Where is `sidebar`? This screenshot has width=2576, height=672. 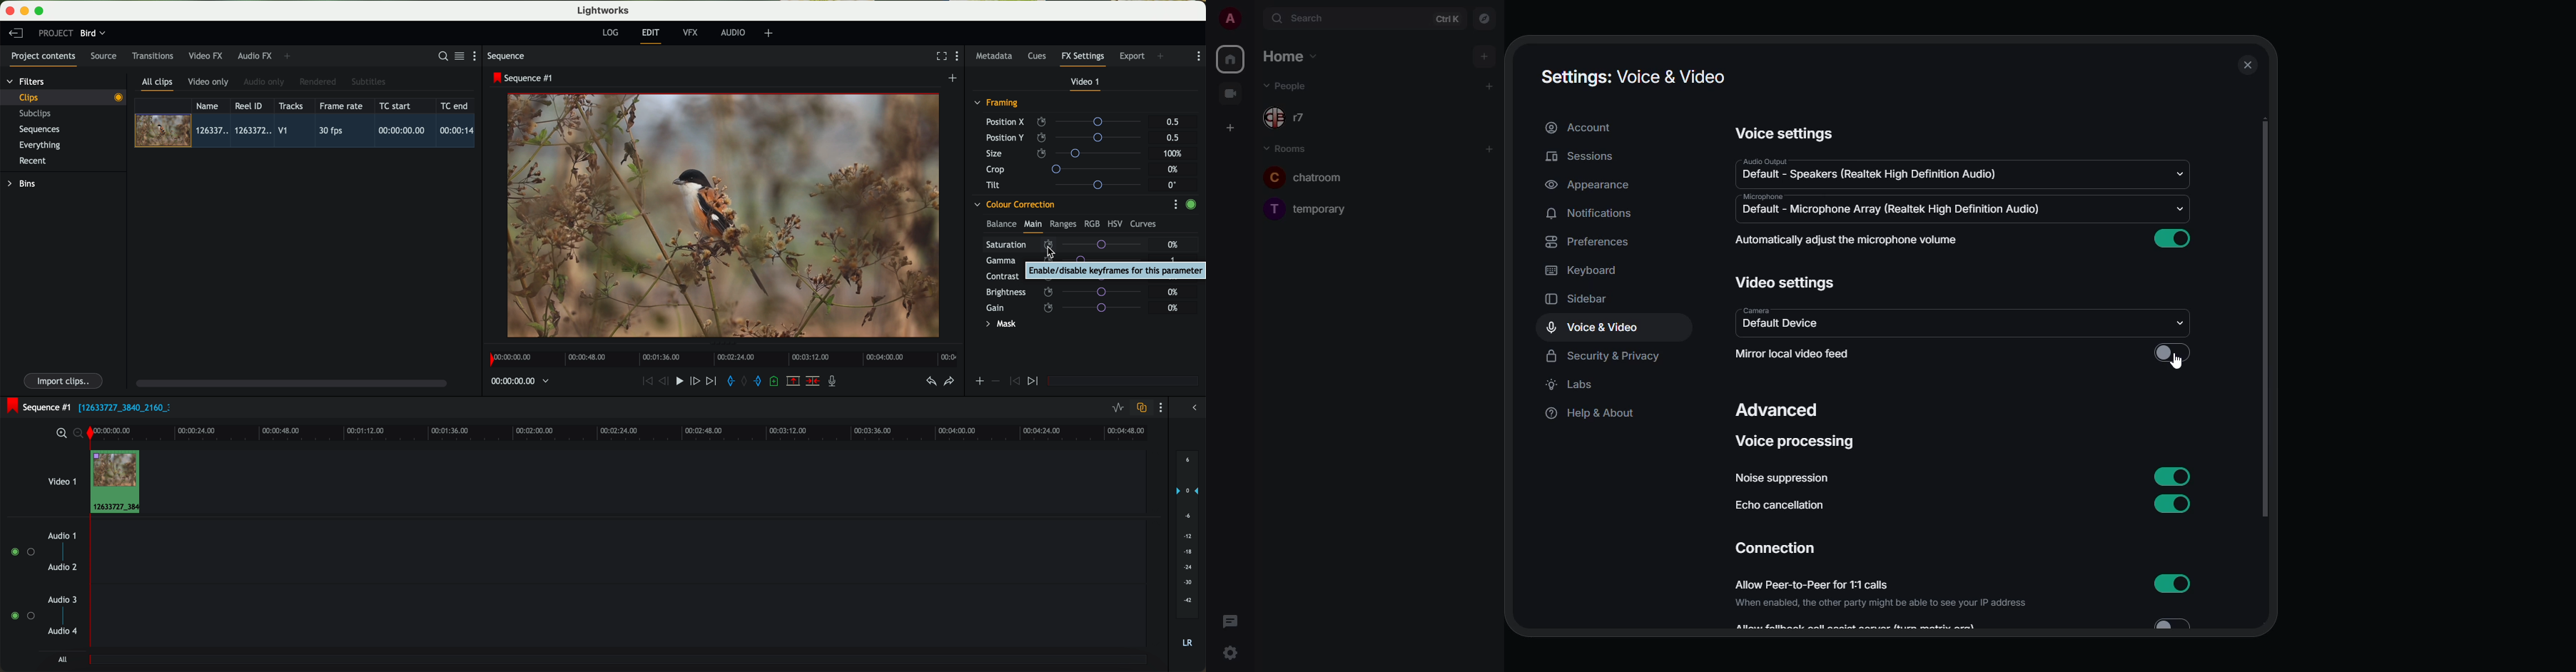
sidebar is located at coordinates (1584, 299).